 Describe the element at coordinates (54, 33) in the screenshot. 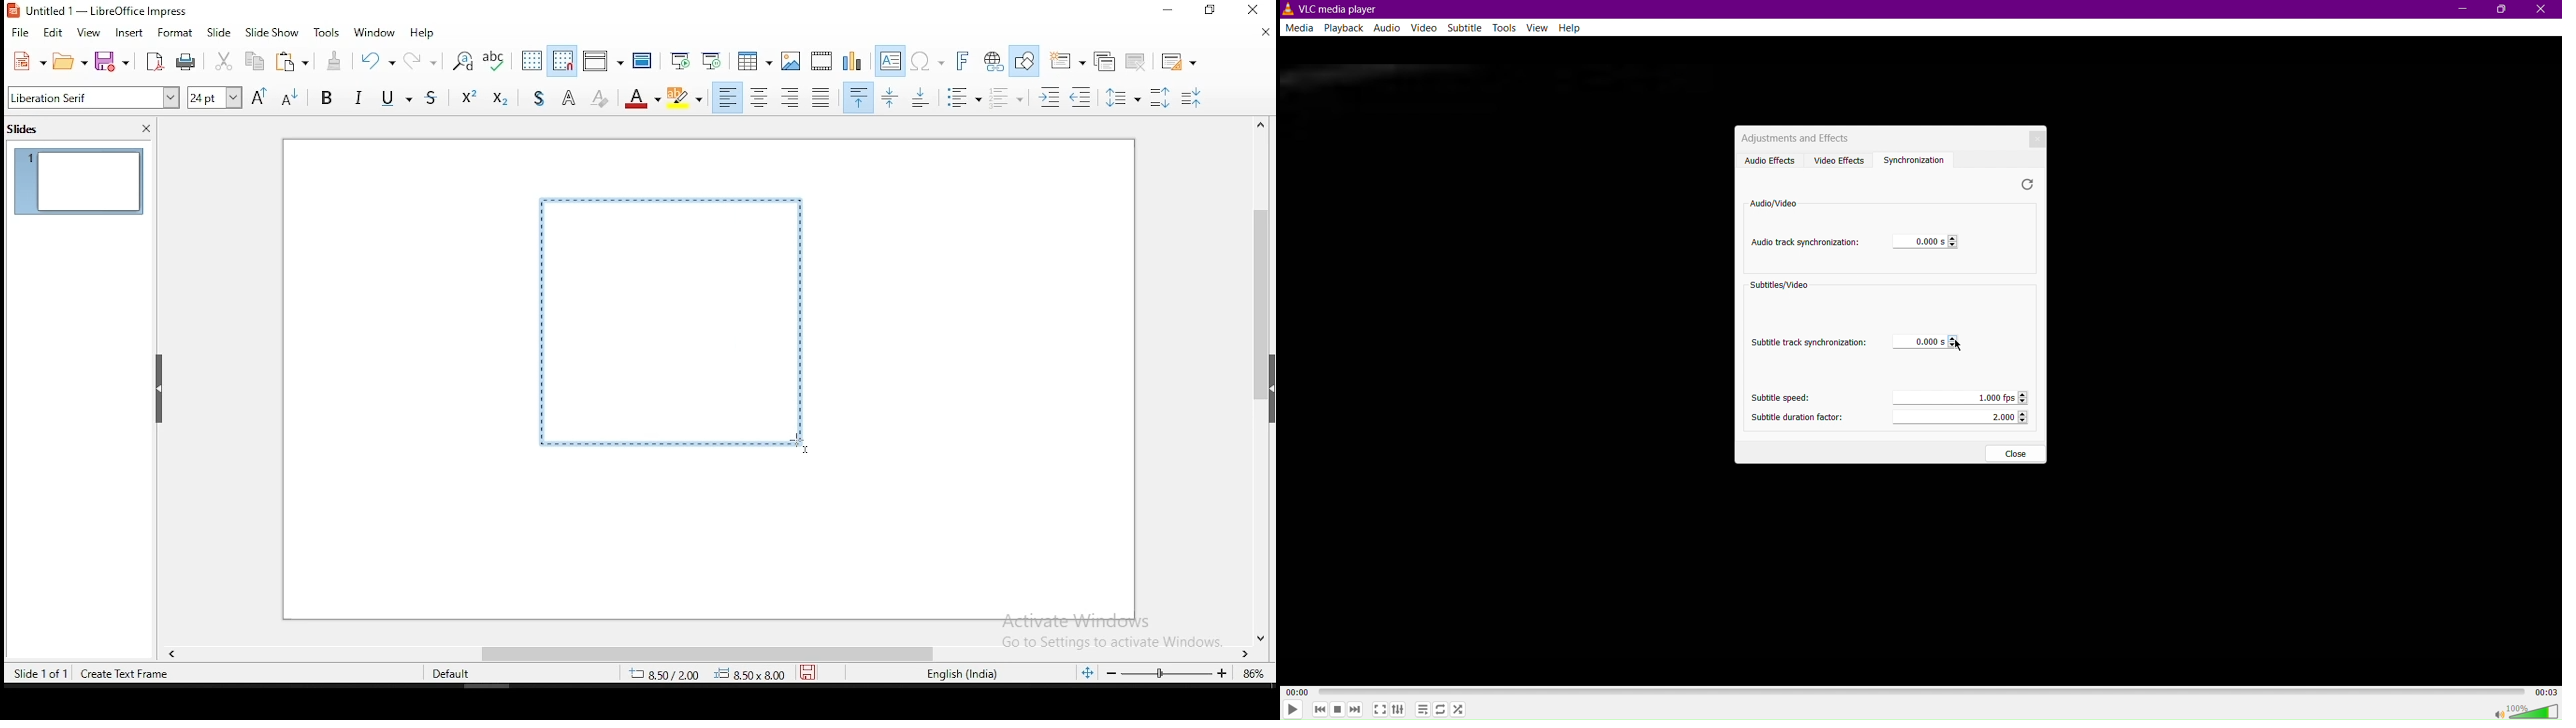

I see `edit` at that location.